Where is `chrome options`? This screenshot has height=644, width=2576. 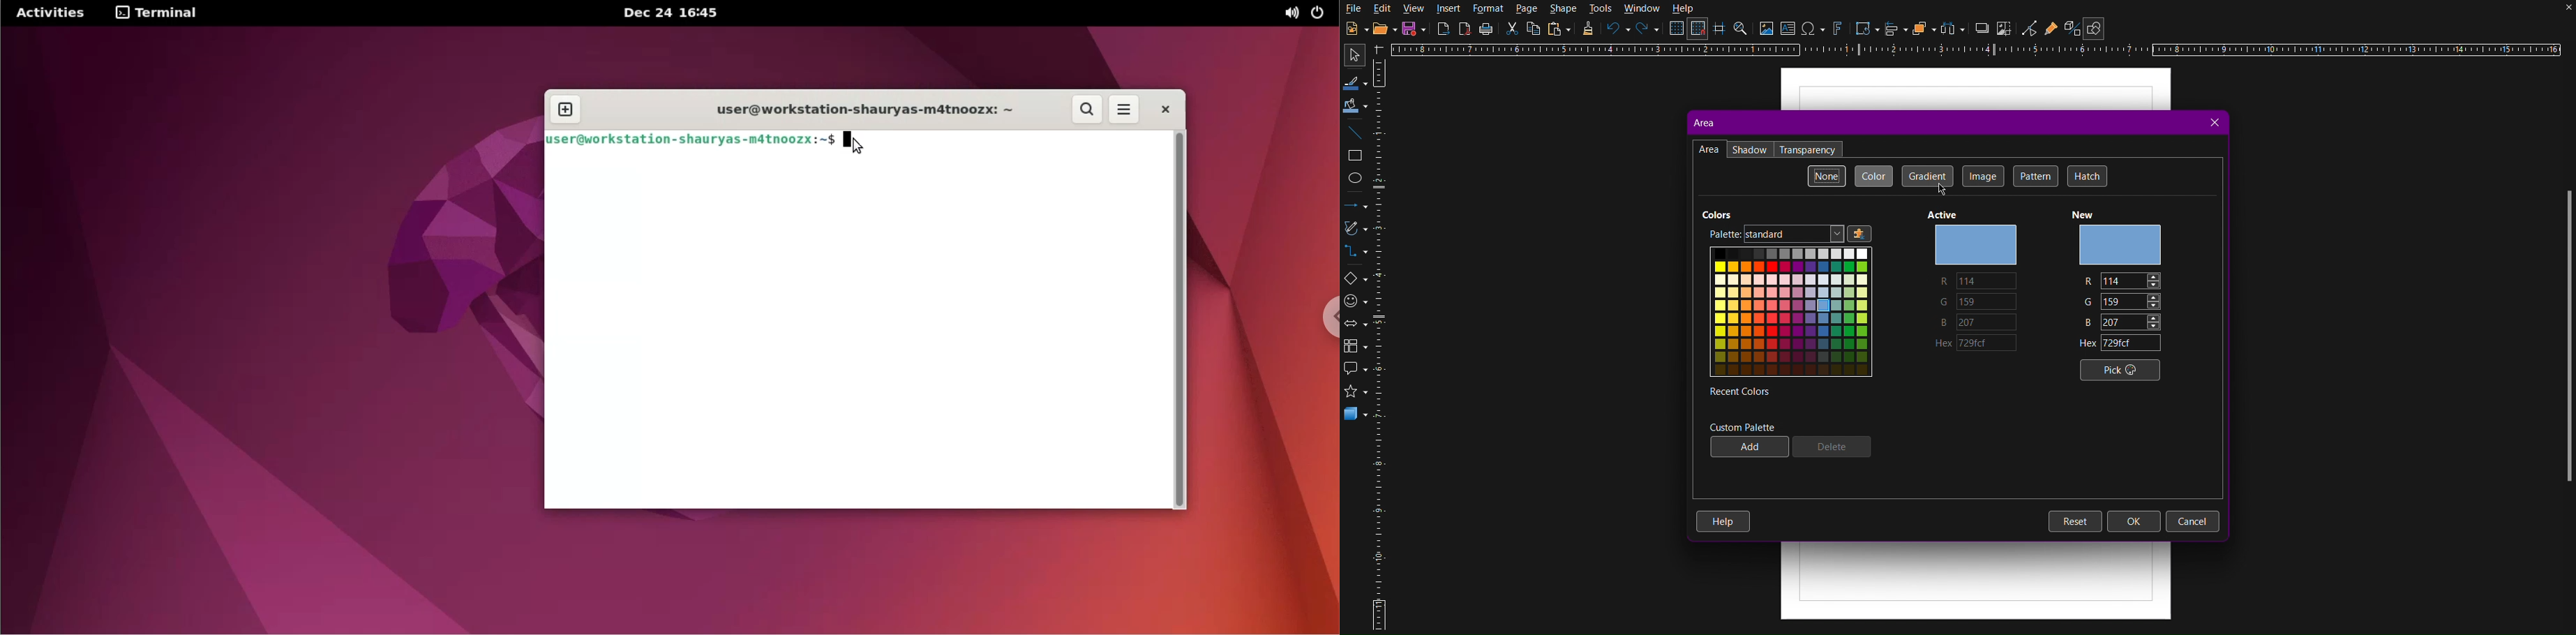 chrome options is located at coordinates (1328, 320).